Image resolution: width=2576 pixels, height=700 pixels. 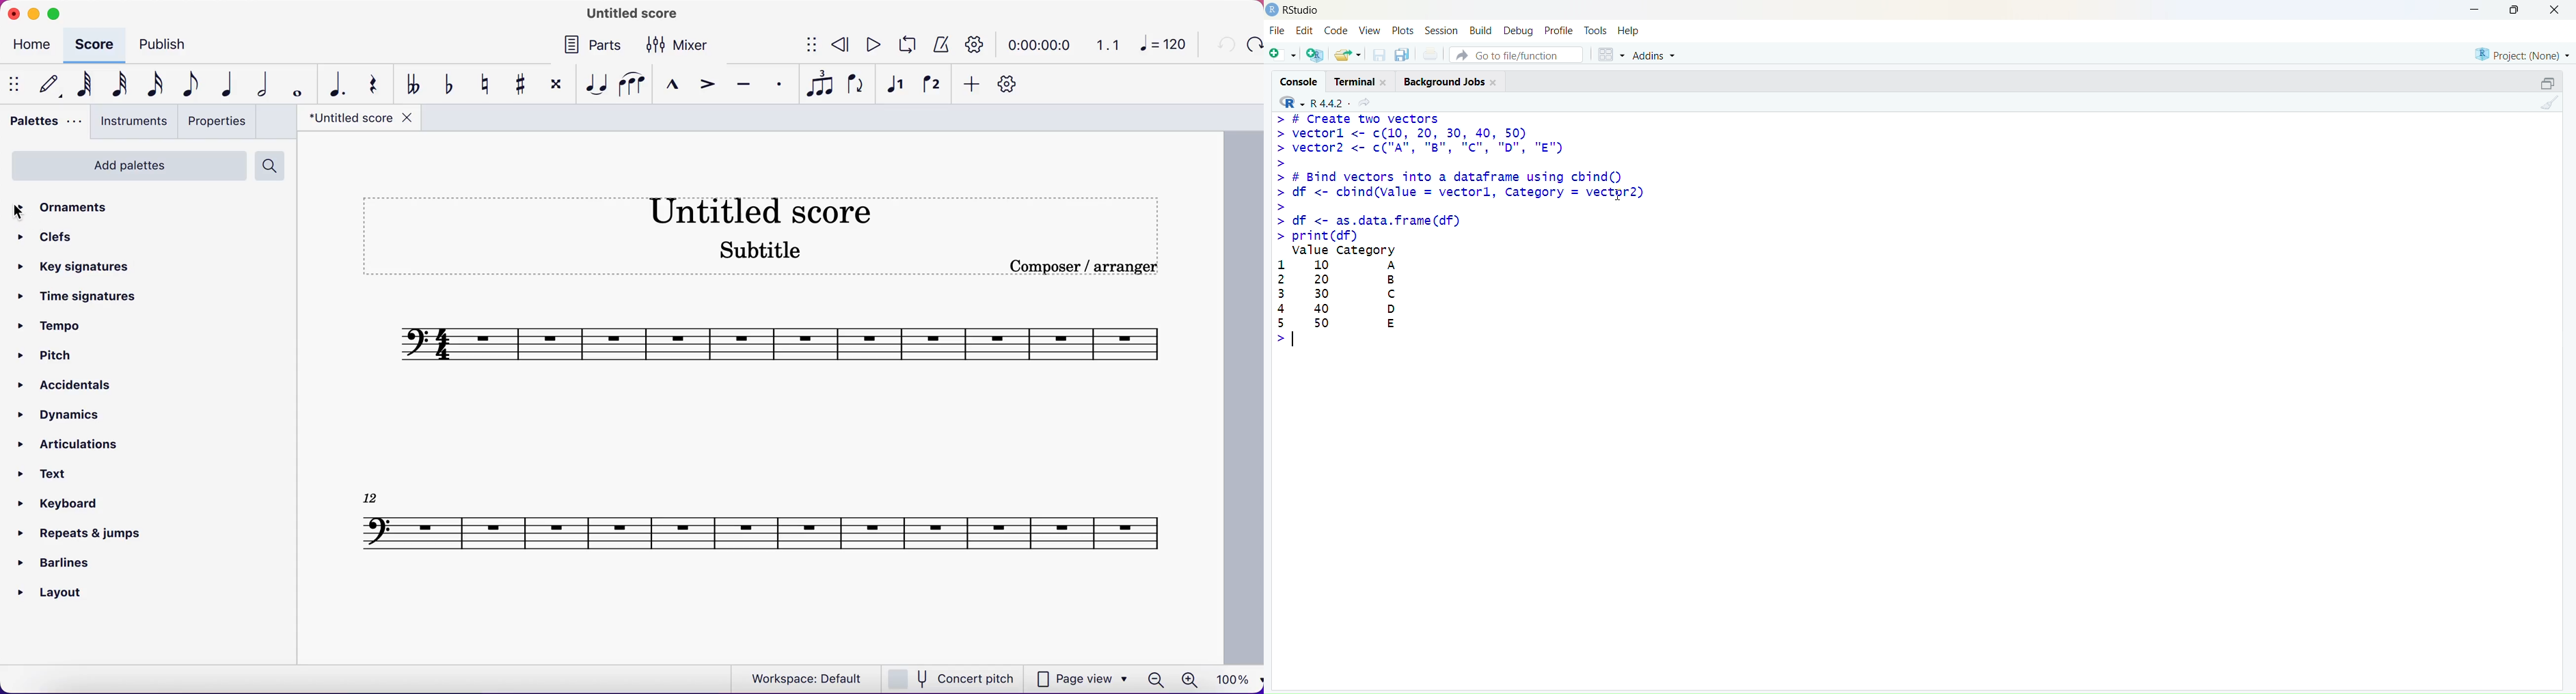 What do you see at coordinates (1519, 30) in the screenshot?
I see `Debug` at bounding box center [1519, 30].